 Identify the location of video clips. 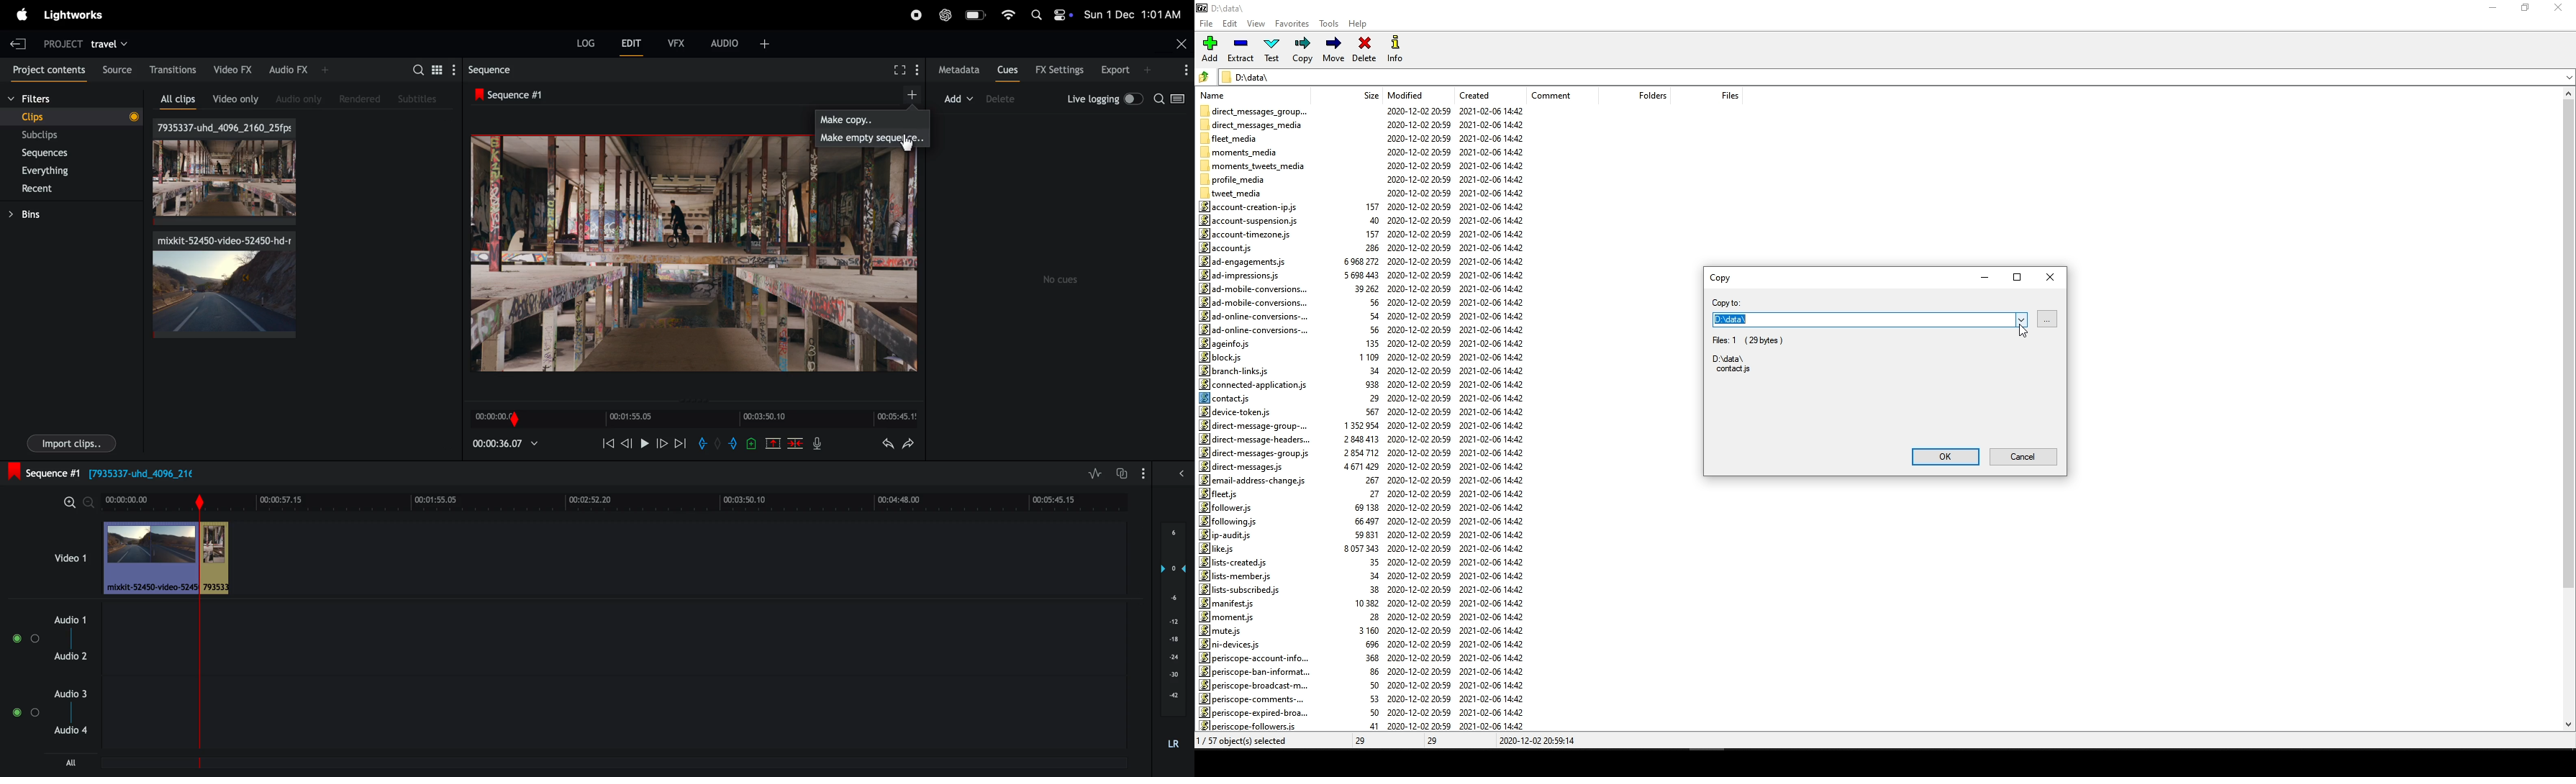
(224, 285).